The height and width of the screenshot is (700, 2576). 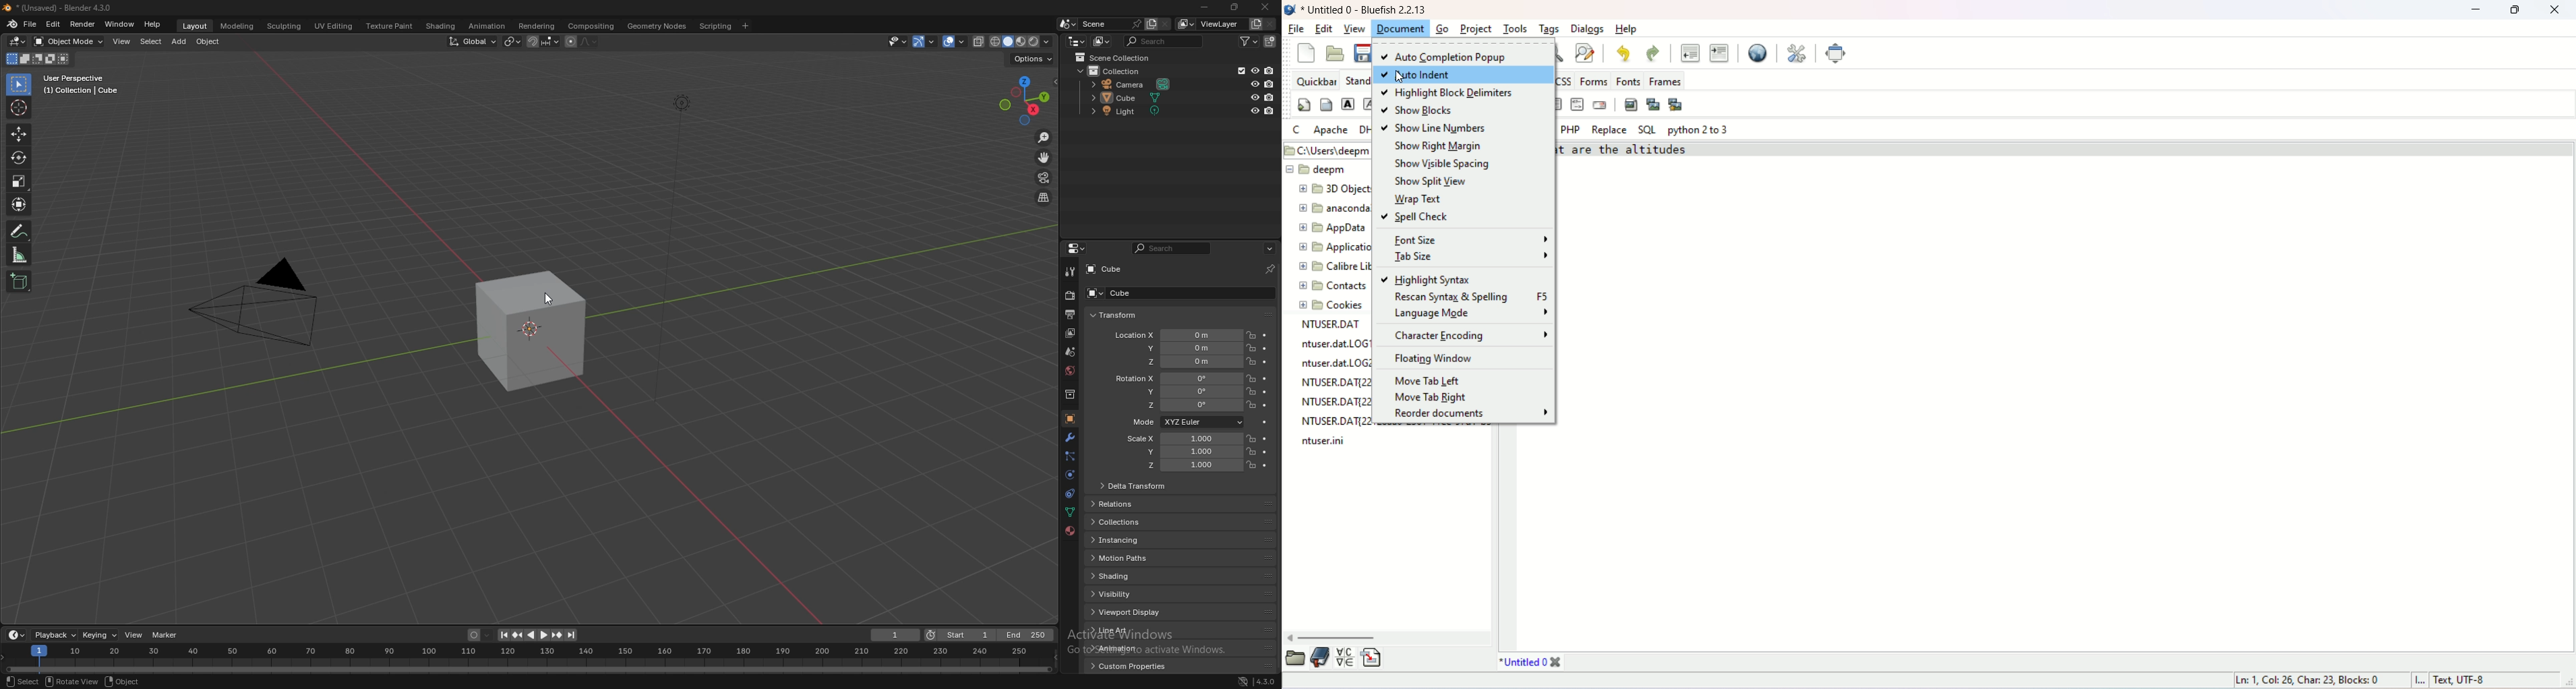 What do you see at coordinates (1251, 465) in the screenshot?
I see `lock` at bounding box center [1251, 465].